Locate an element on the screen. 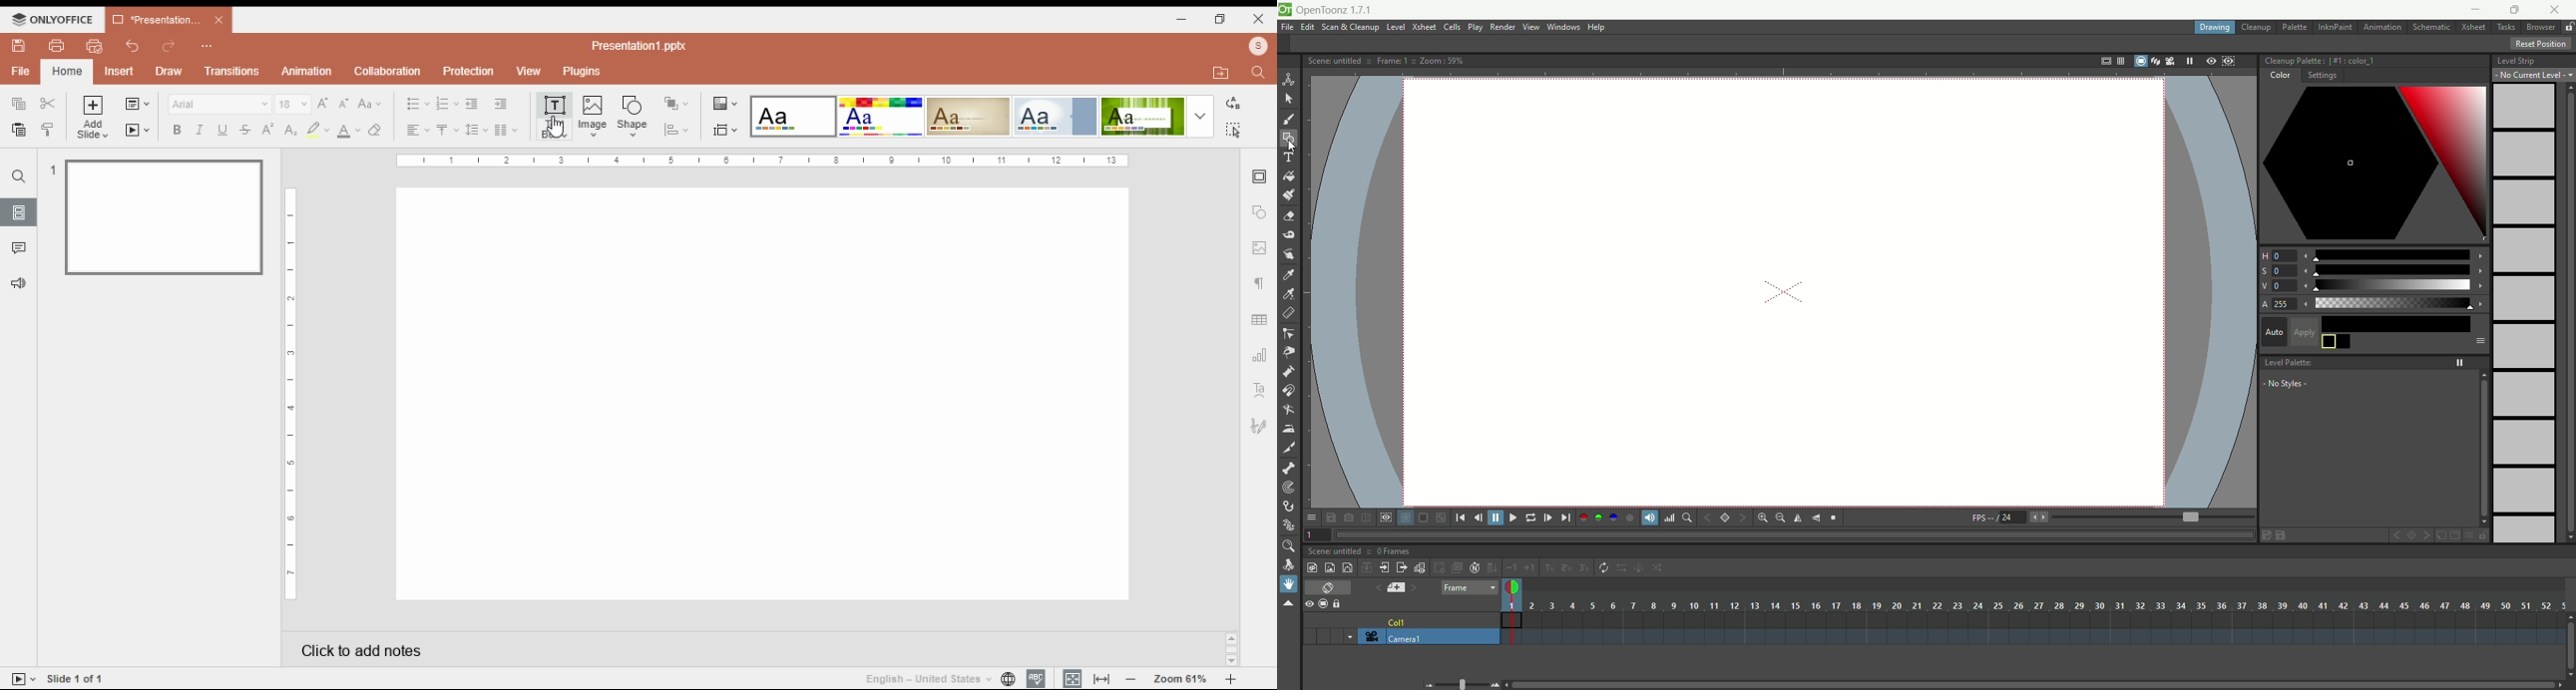  insert image is located at coordinates (594, 118).